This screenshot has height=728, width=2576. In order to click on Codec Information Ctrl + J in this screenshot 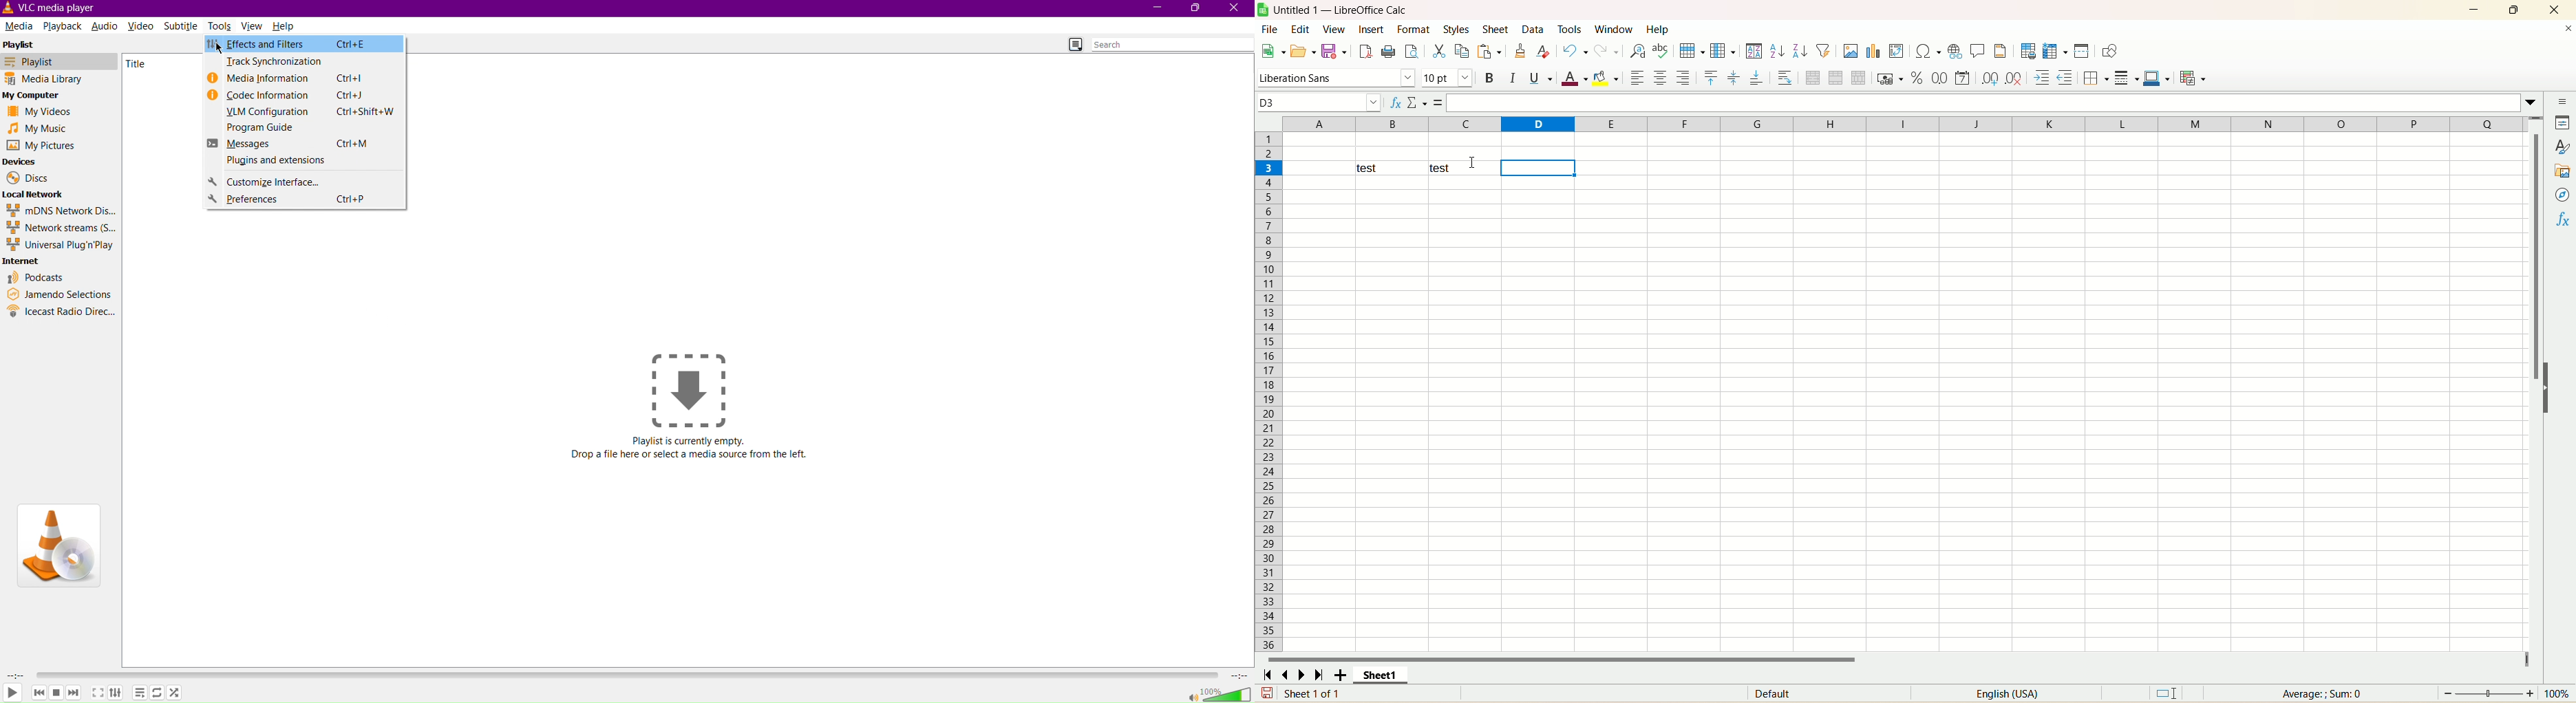, I will do `click(305, 94)`.